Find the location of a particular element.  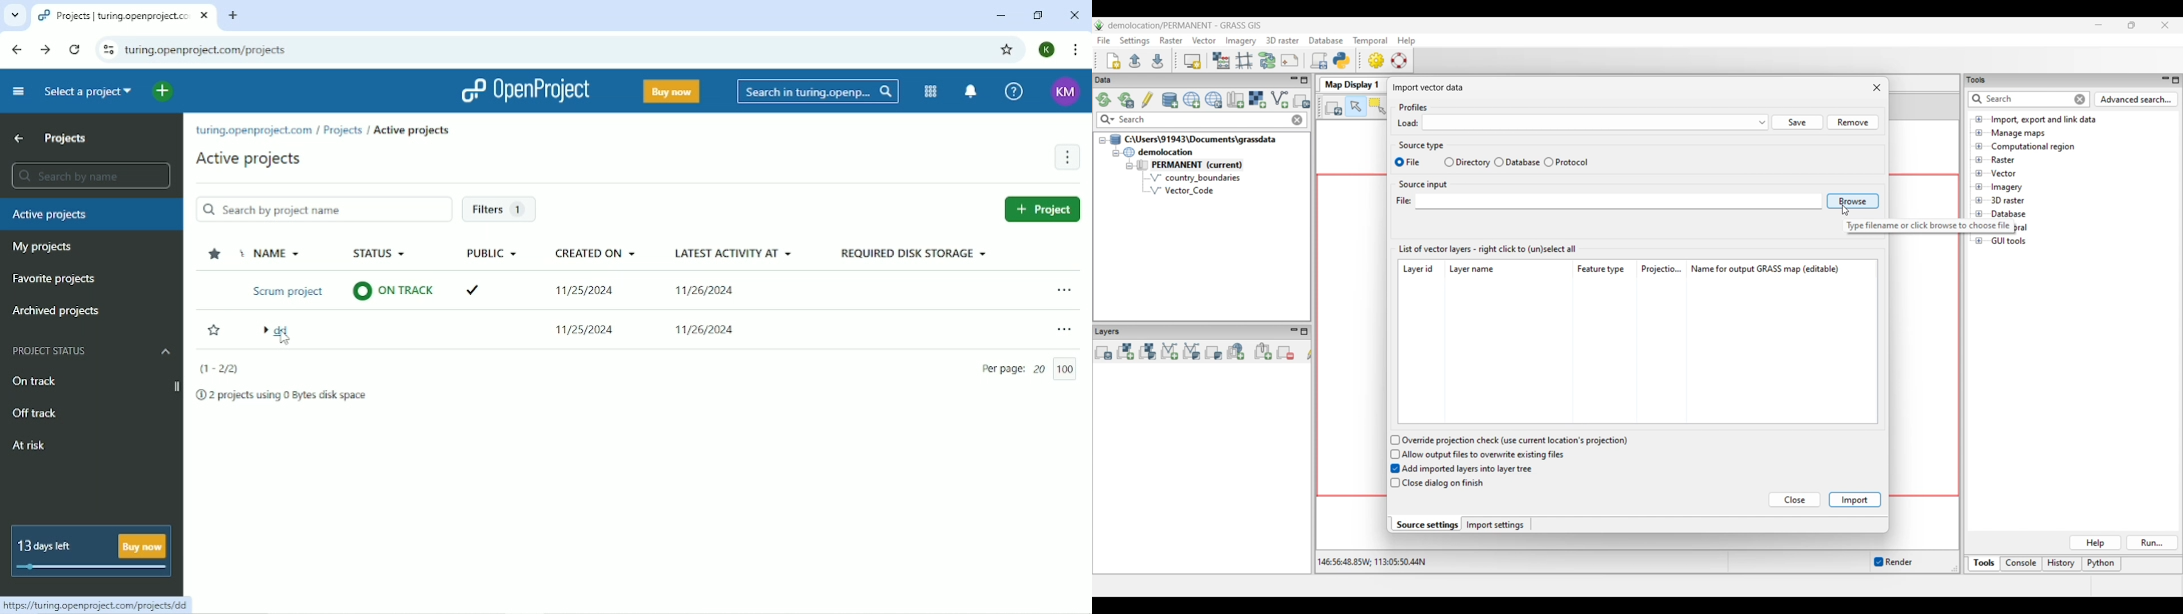

Up is located at coordinates (19, 138).